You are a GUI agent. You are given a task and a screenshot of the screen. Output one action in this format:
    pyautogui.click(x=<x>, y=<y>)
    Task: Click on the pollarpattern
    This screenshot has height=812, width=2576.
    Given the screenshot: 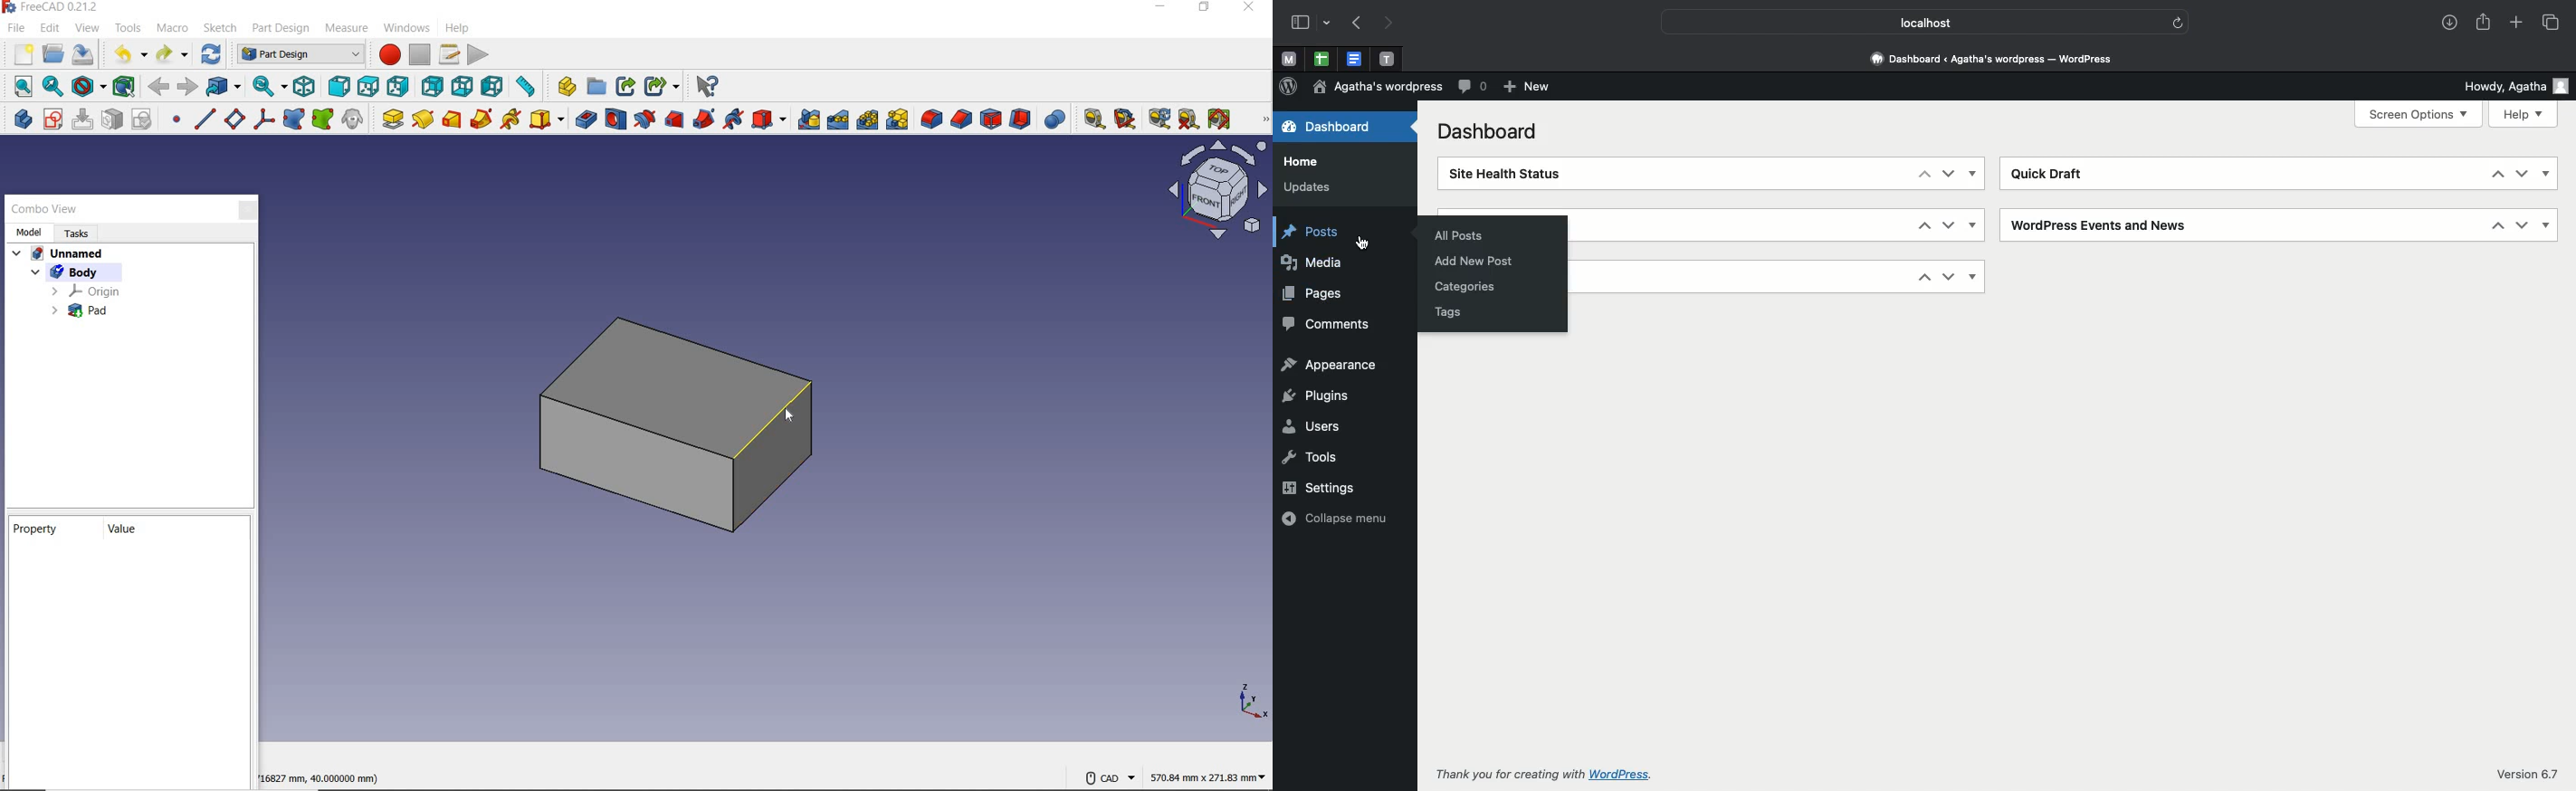 What is the action you would take?
    pyautogui.click(x=867, y=121)
    